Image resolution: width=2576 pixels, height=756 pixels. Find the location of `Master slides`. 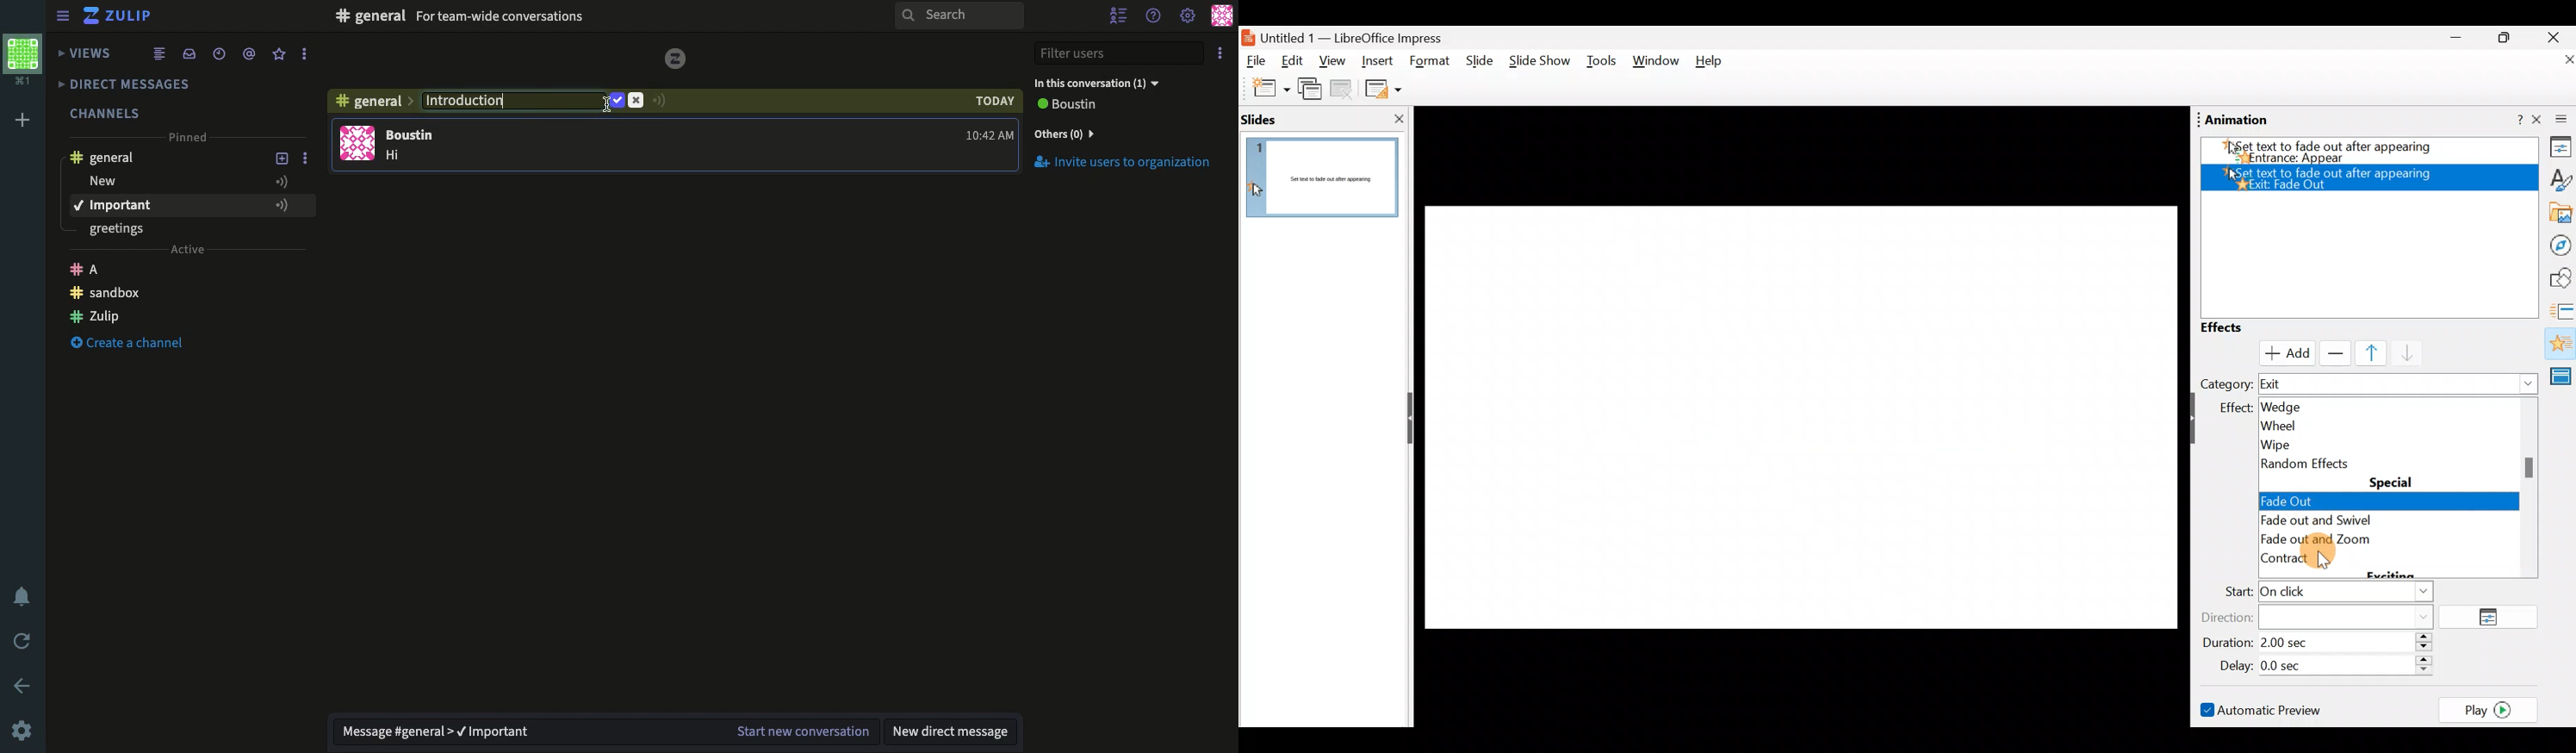

Master slides is located at coordinates (2563, 375).